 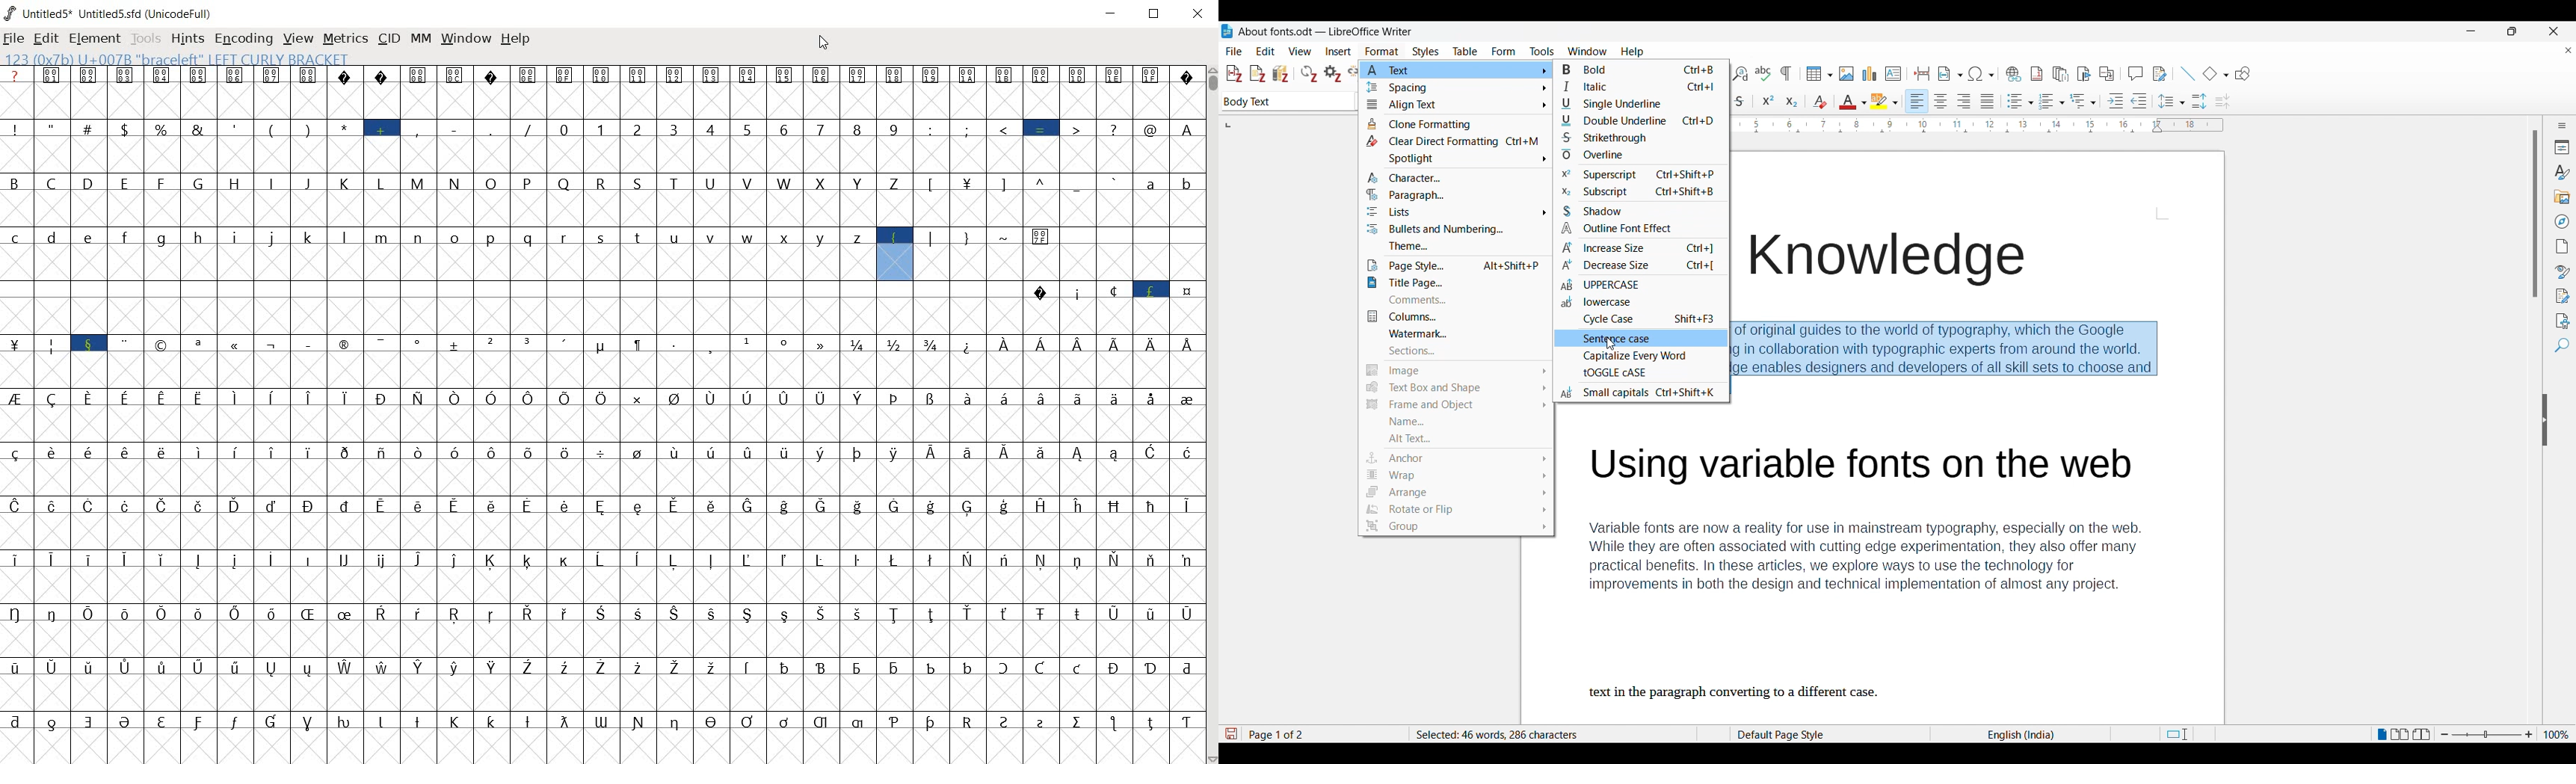 I want to click on subscript, so click(x=1637, y=193).